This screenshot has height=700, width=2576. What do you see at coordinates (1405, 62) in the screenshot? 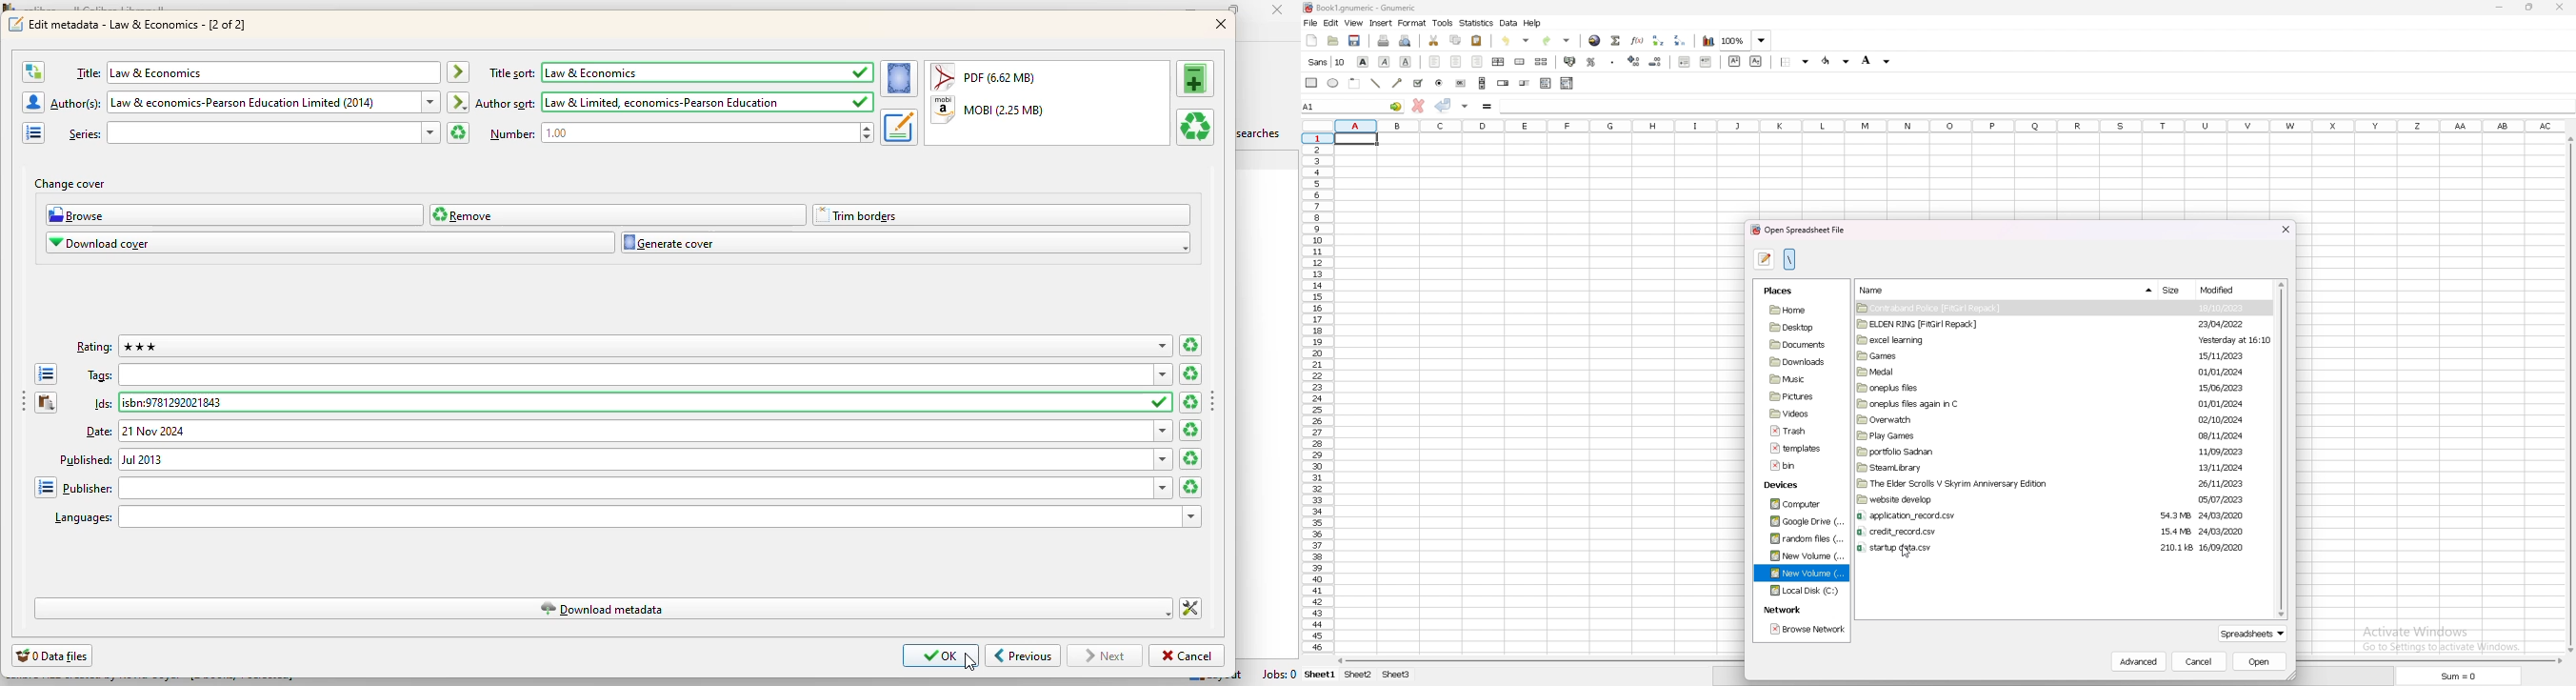
I see `underline` at bounding box center [1405, 62].